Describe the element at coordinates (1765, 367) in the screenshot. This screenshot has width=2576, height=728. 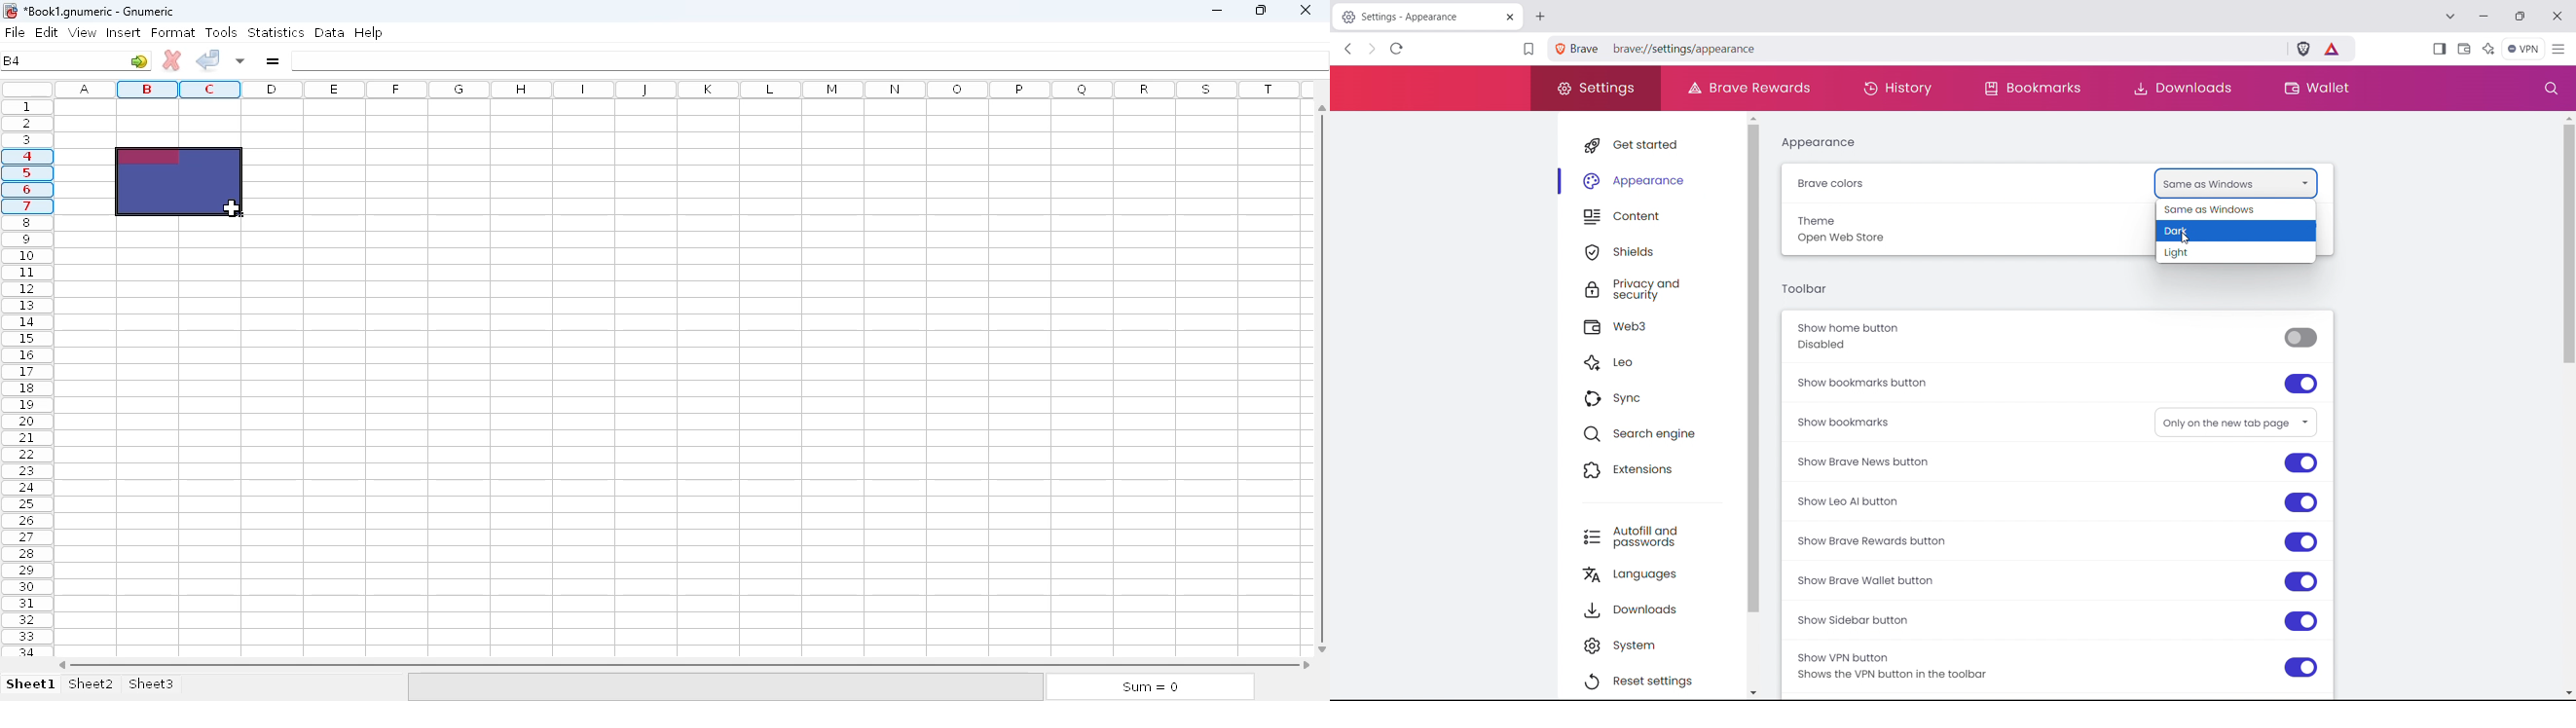
I see `scrollbar` at that location.